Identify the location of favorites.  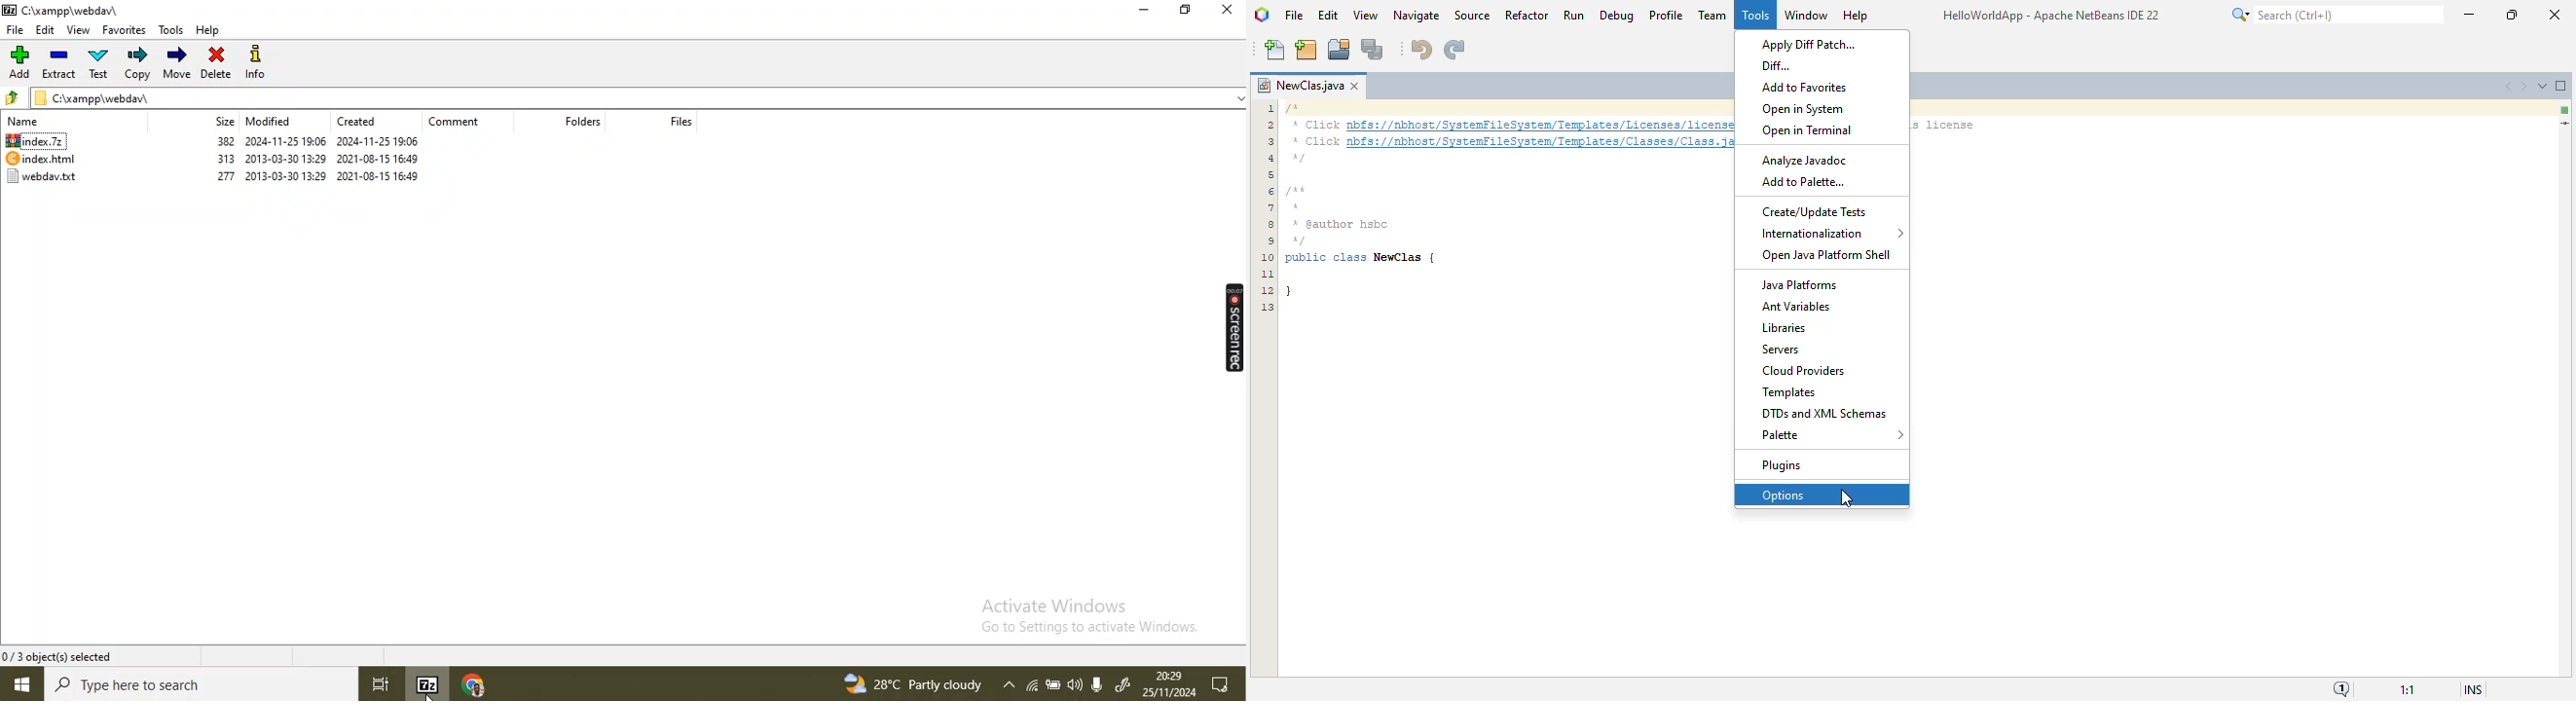
(125, 28).